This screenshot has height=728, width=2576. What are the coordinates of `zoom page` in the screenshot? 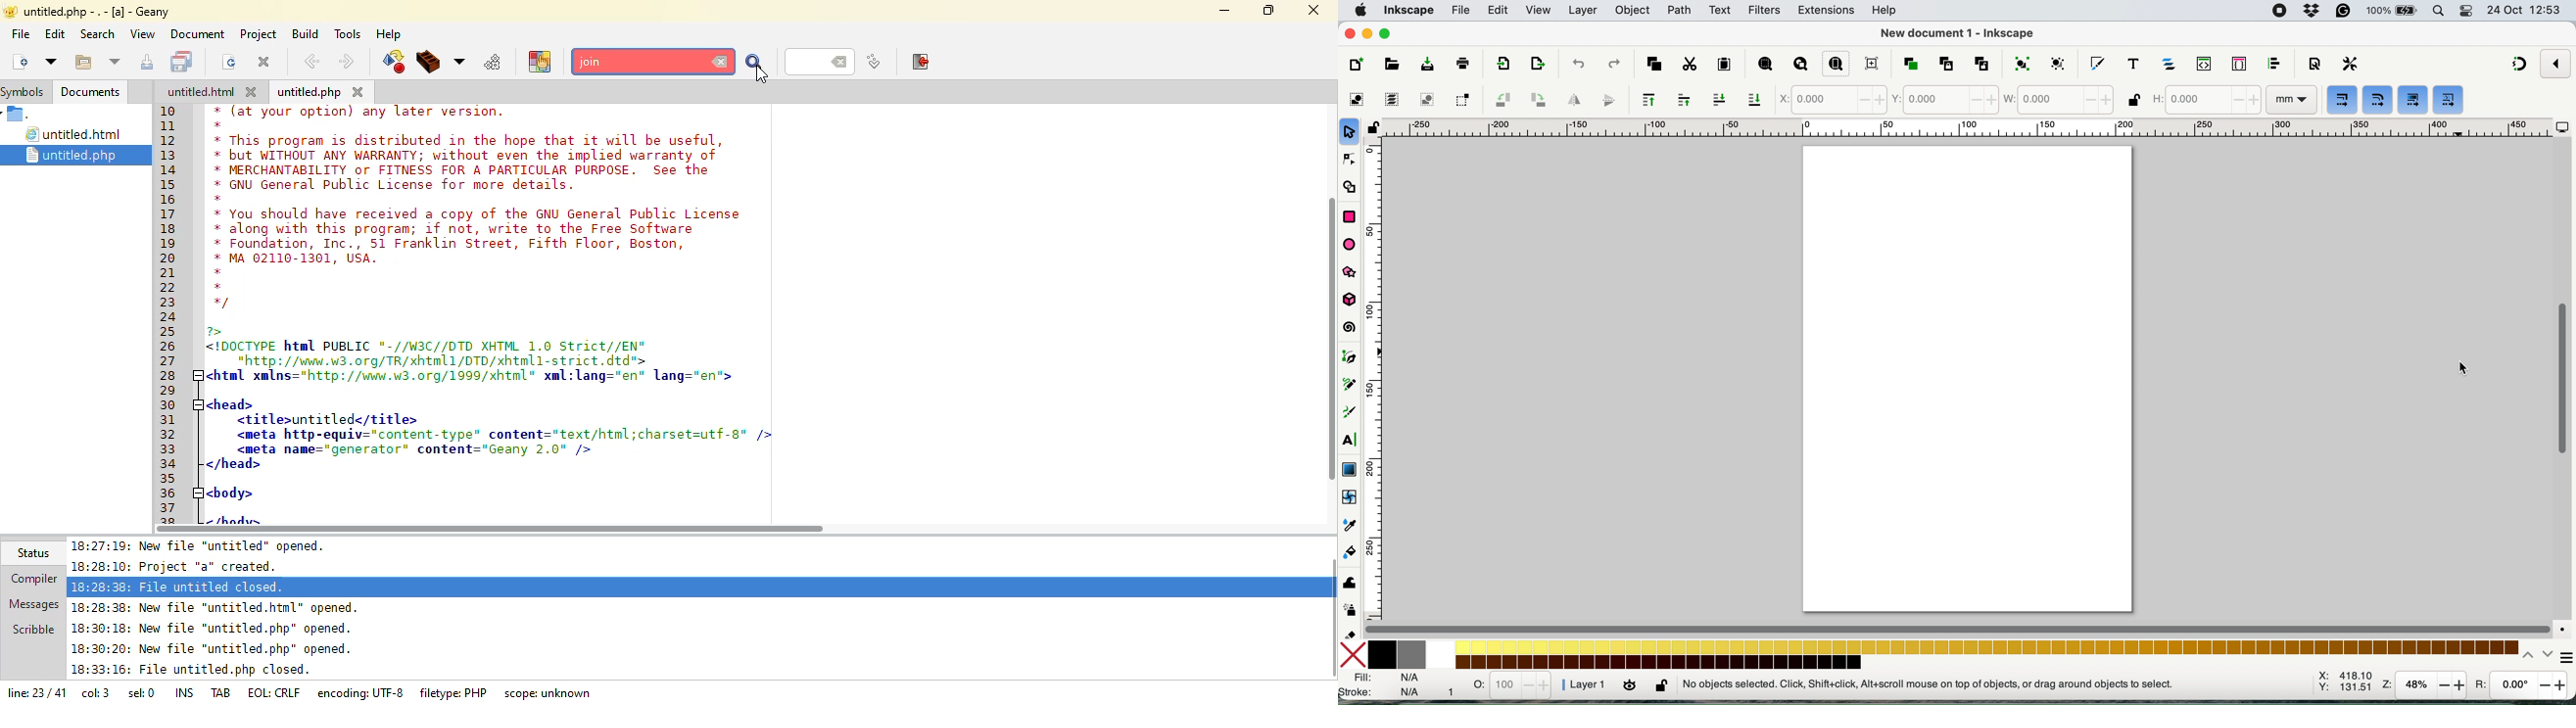 It's located at (1834, 64).